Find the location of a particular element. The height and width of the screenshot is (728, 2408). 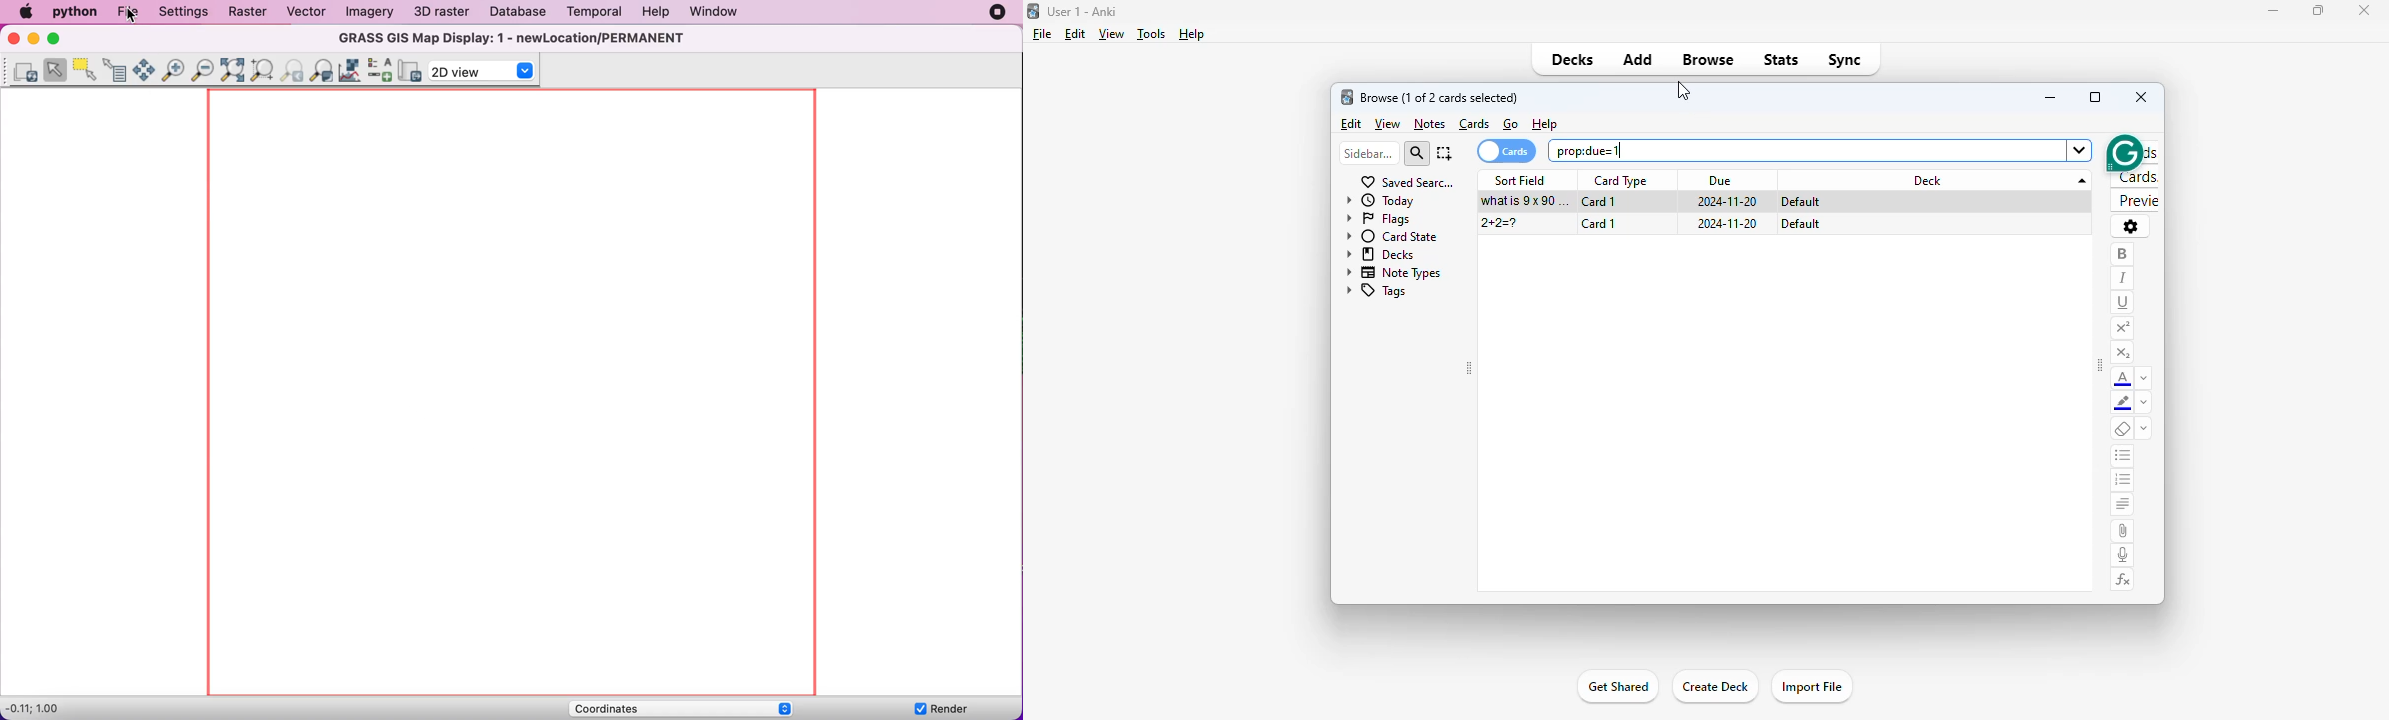

equations is located at coordinates (2123, 580).